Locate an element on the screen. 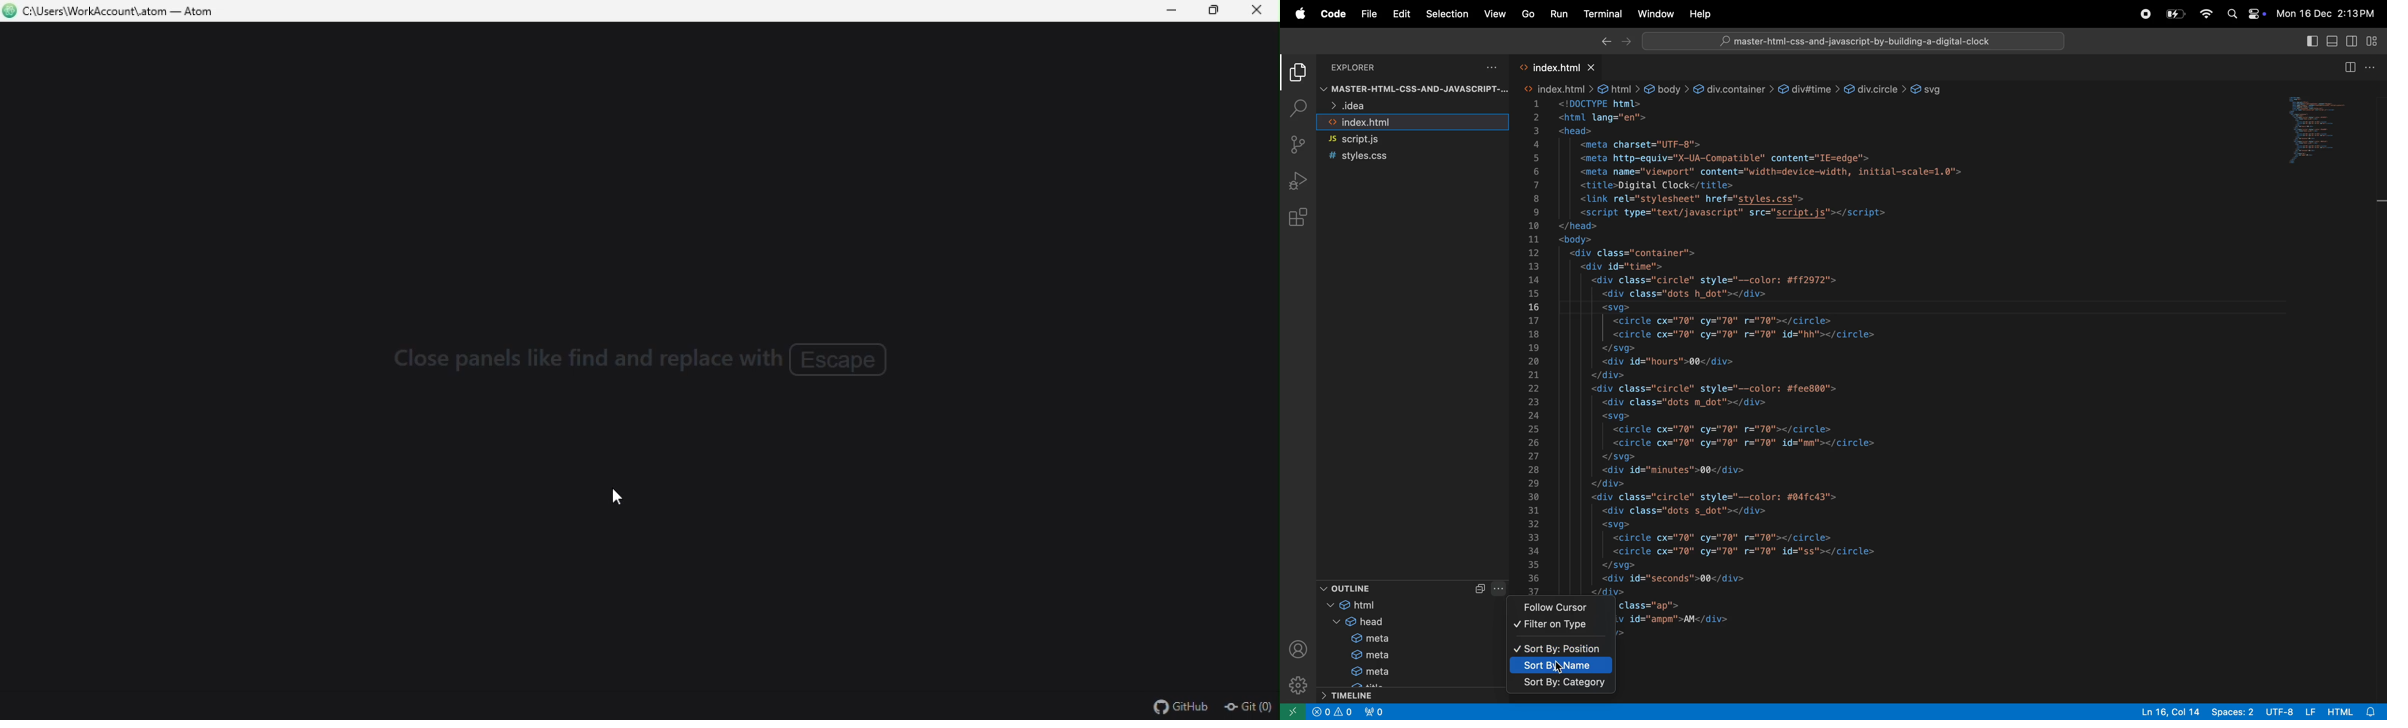 The image size is (2408, 728). div is located at coordinates (1809, 90).